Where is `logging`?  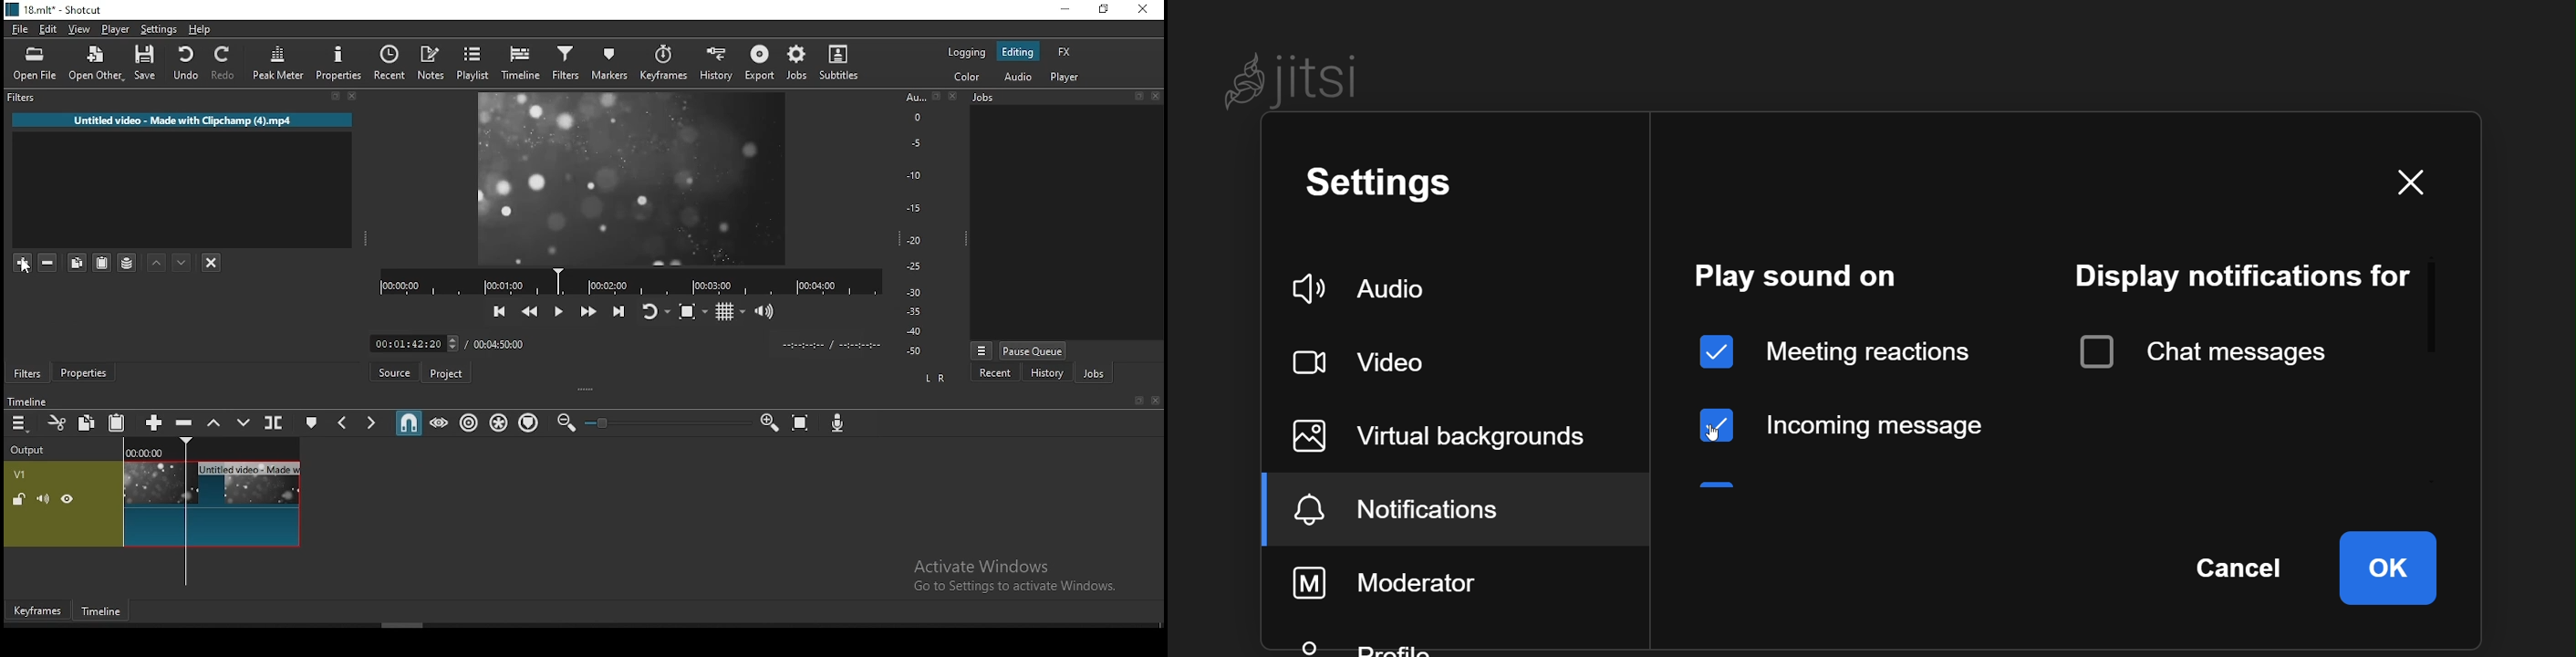 logging is located at coordinates (964, 54).